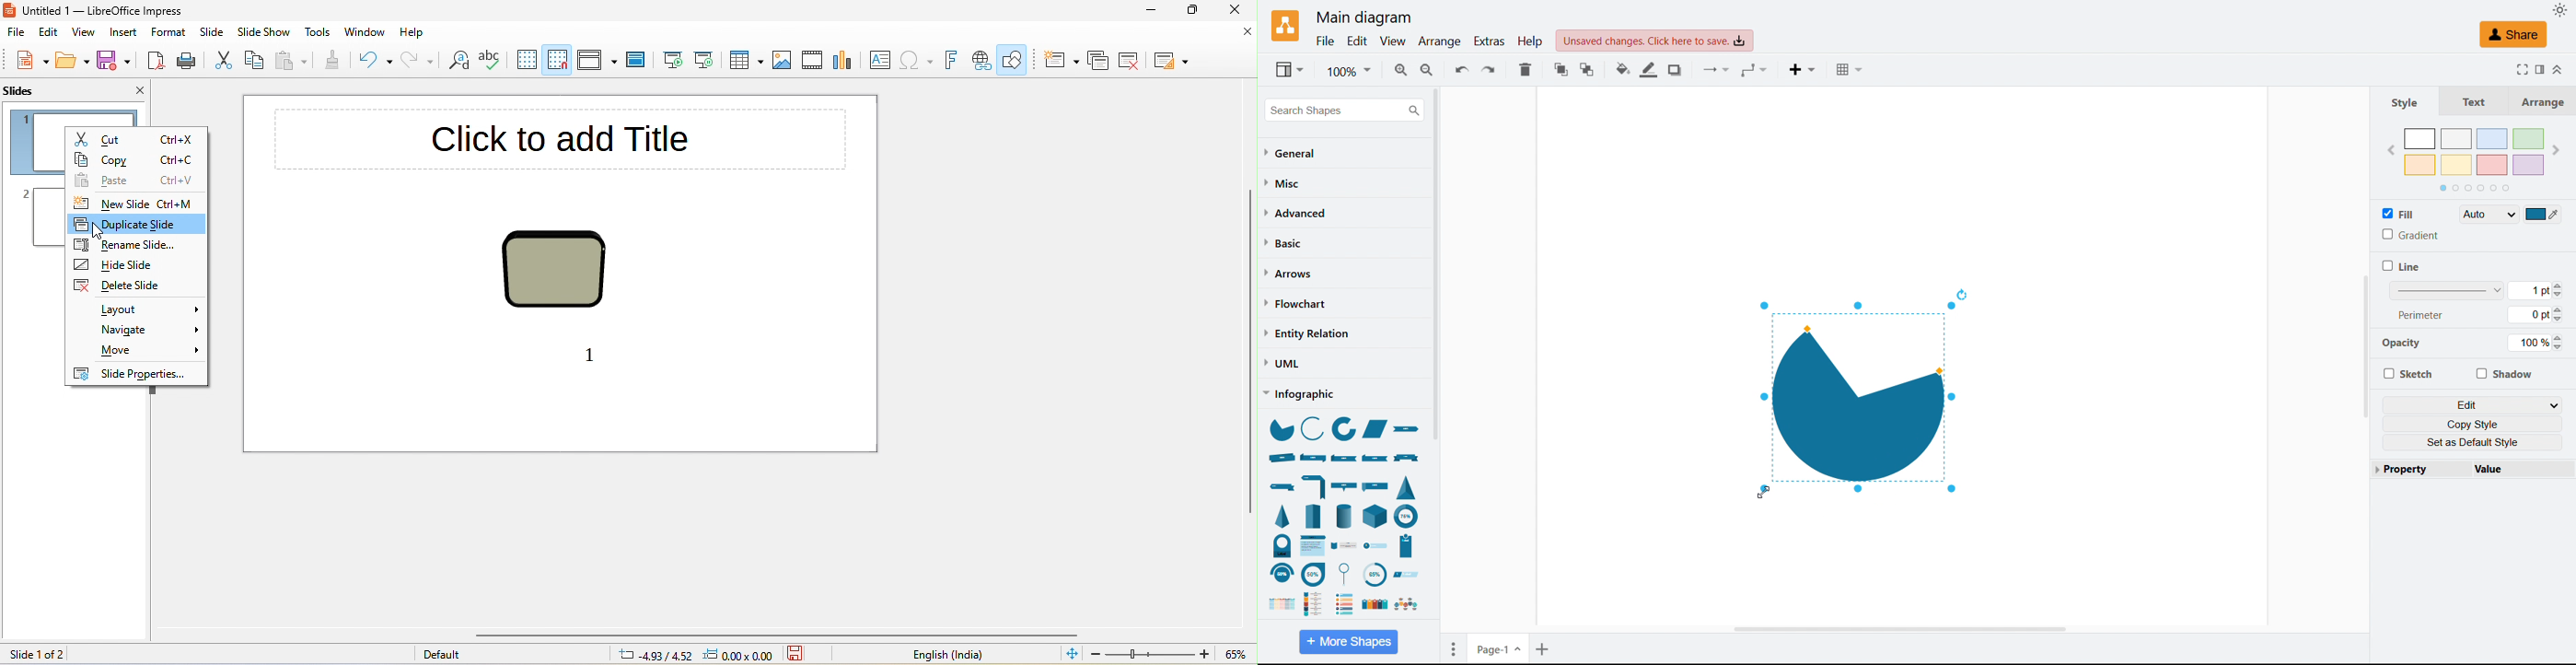 The width and height of the screenshot is (2576, 672). I want to click on partial concentric ellipse, so click(1407, 515).